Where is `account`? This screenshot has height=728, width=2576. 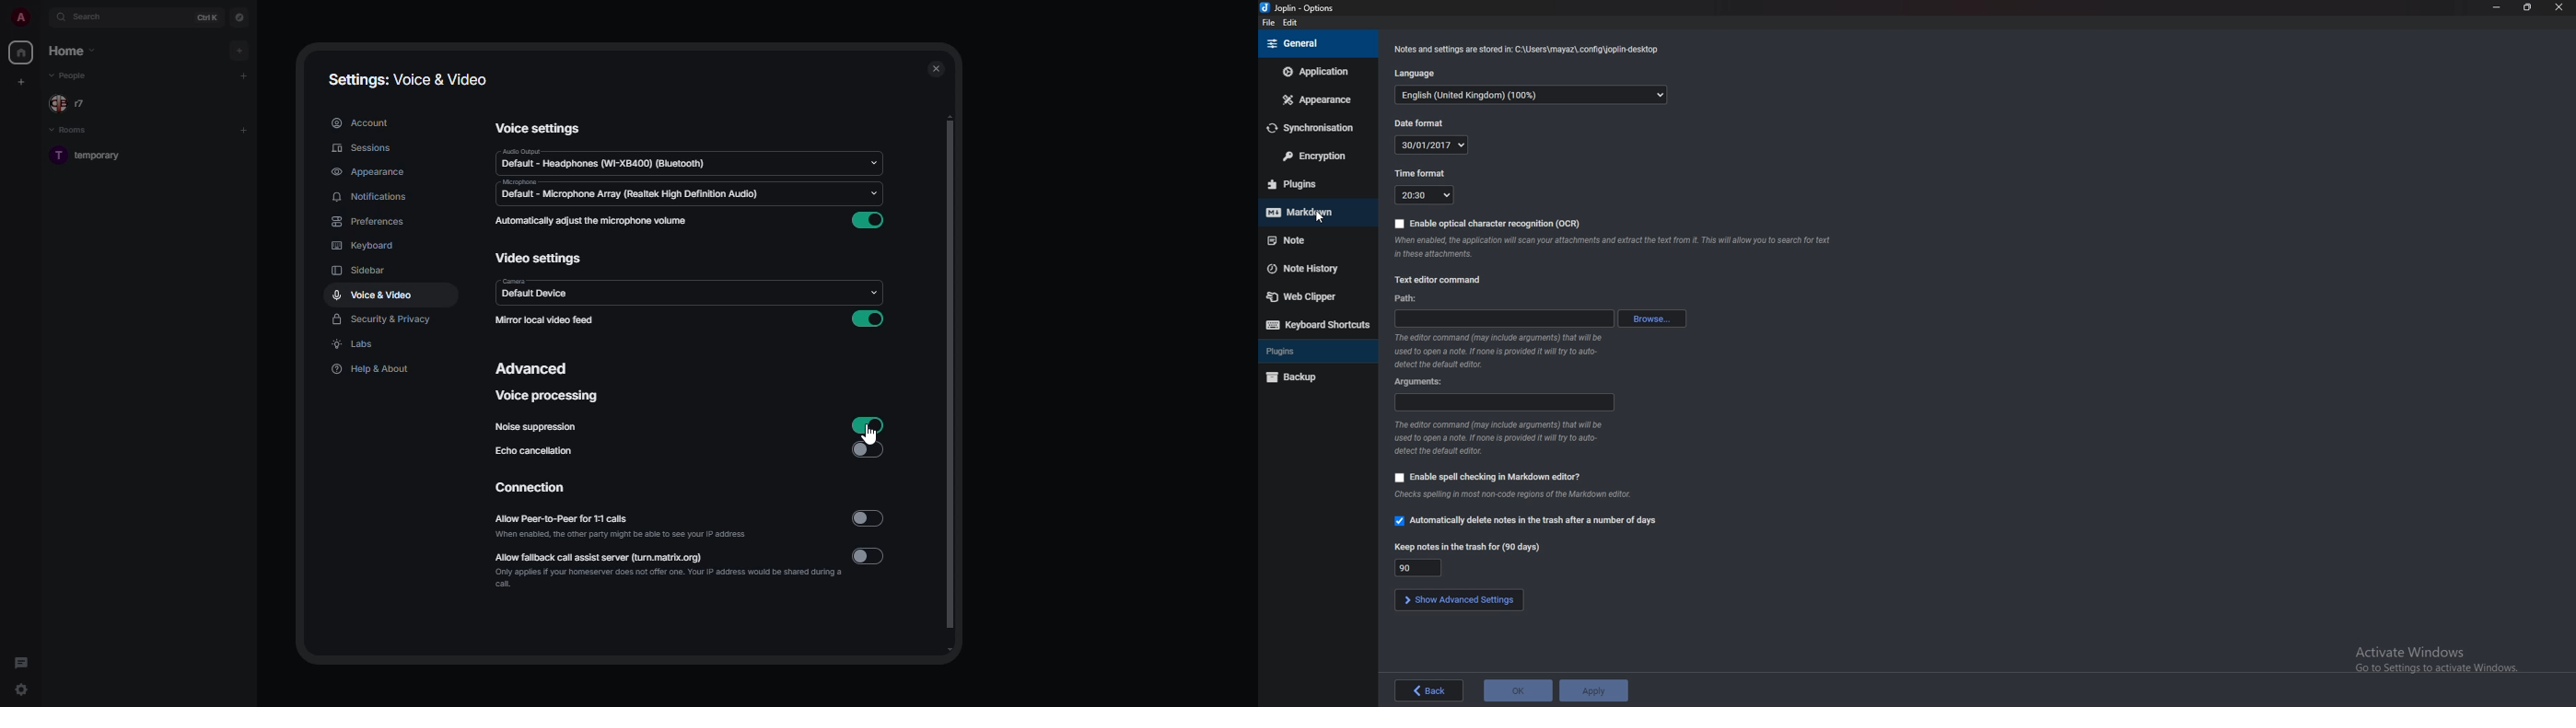
account is located at coordinates (359, 122).